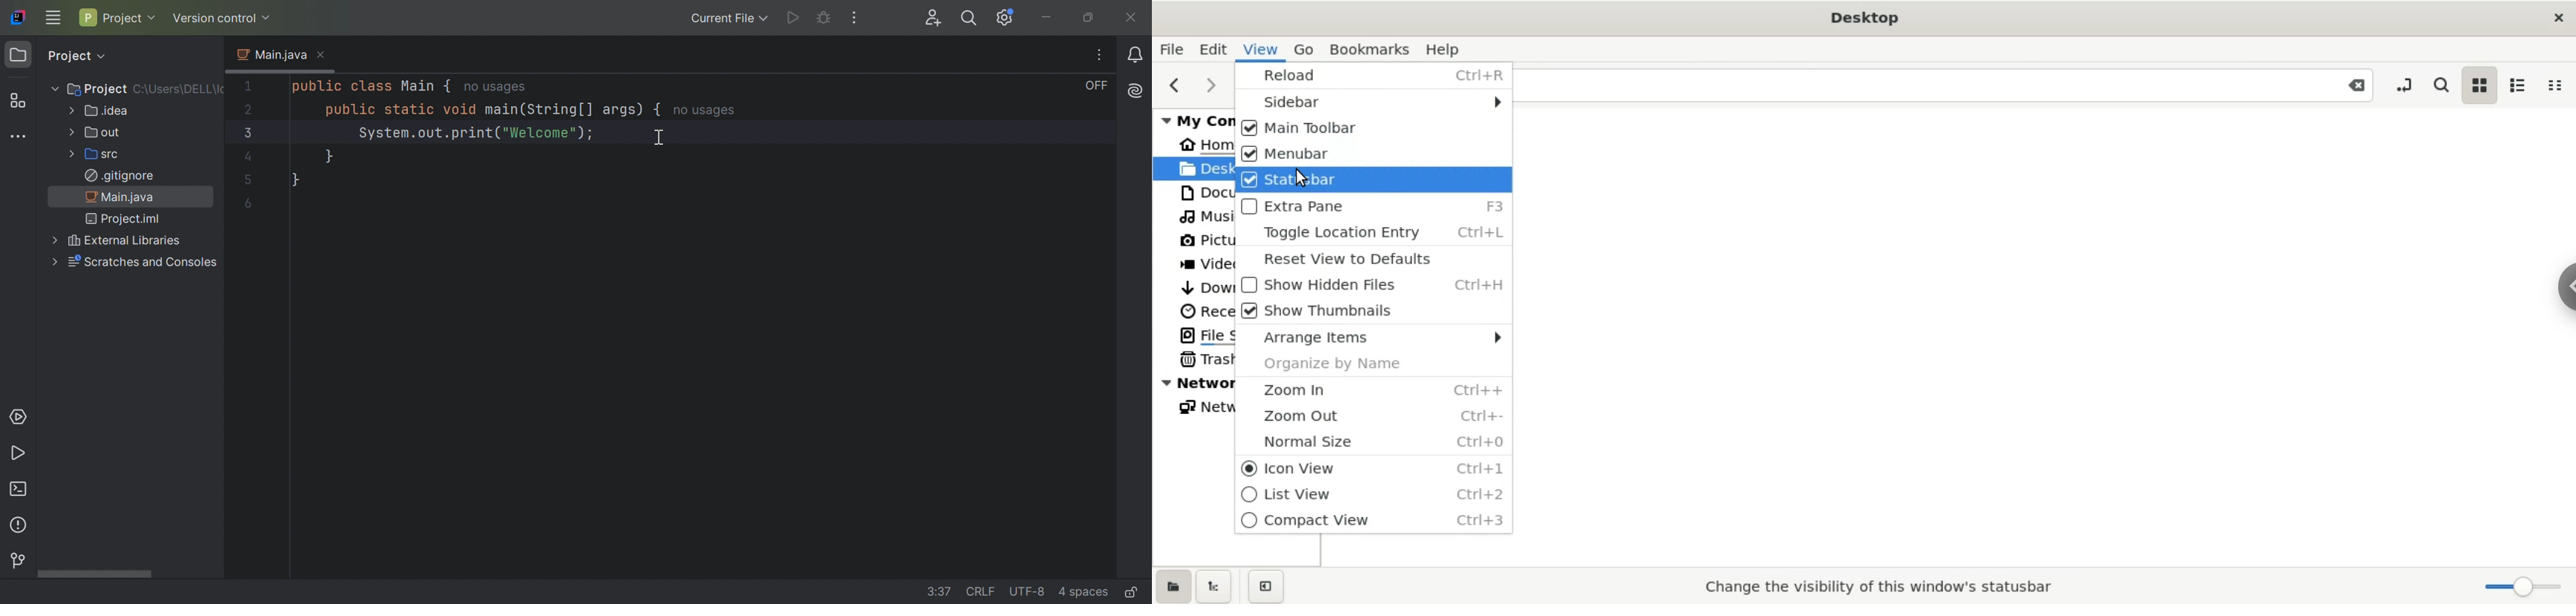 This screenshot has height=616, width=2576. I want to click on Main.java, so click(270, 55).